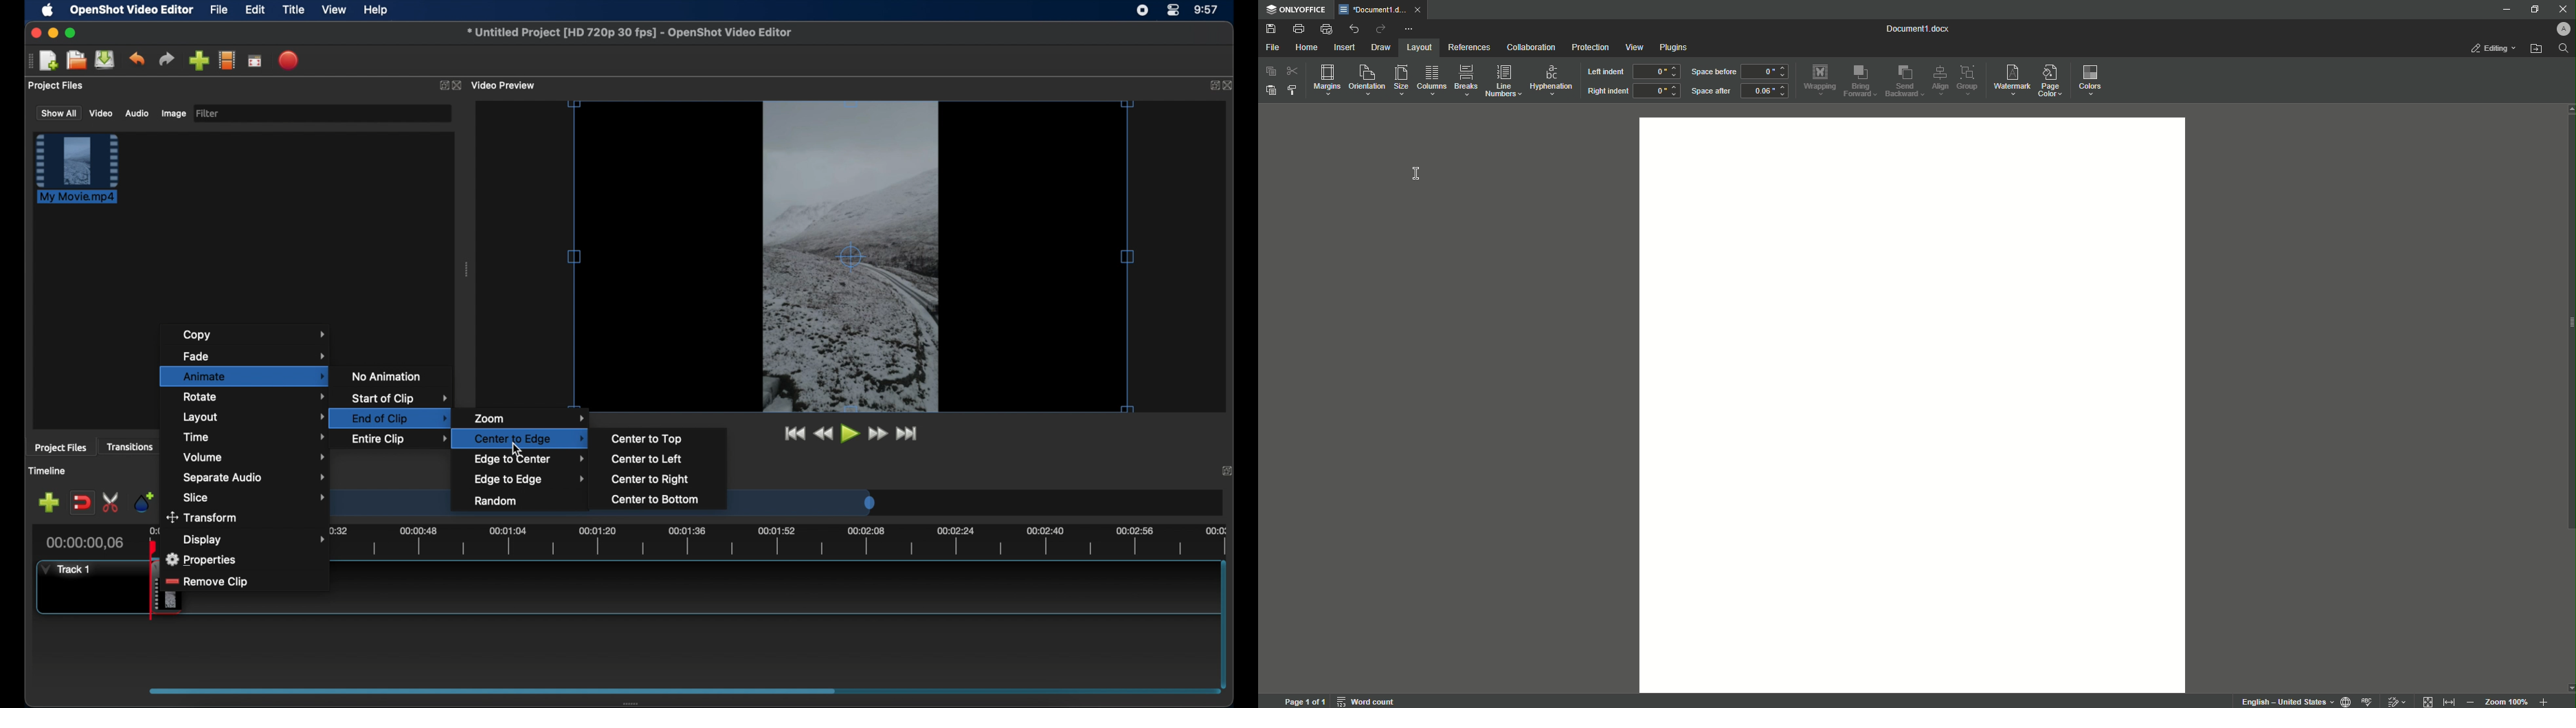  I want to click on fast forward, so click(879, 434).